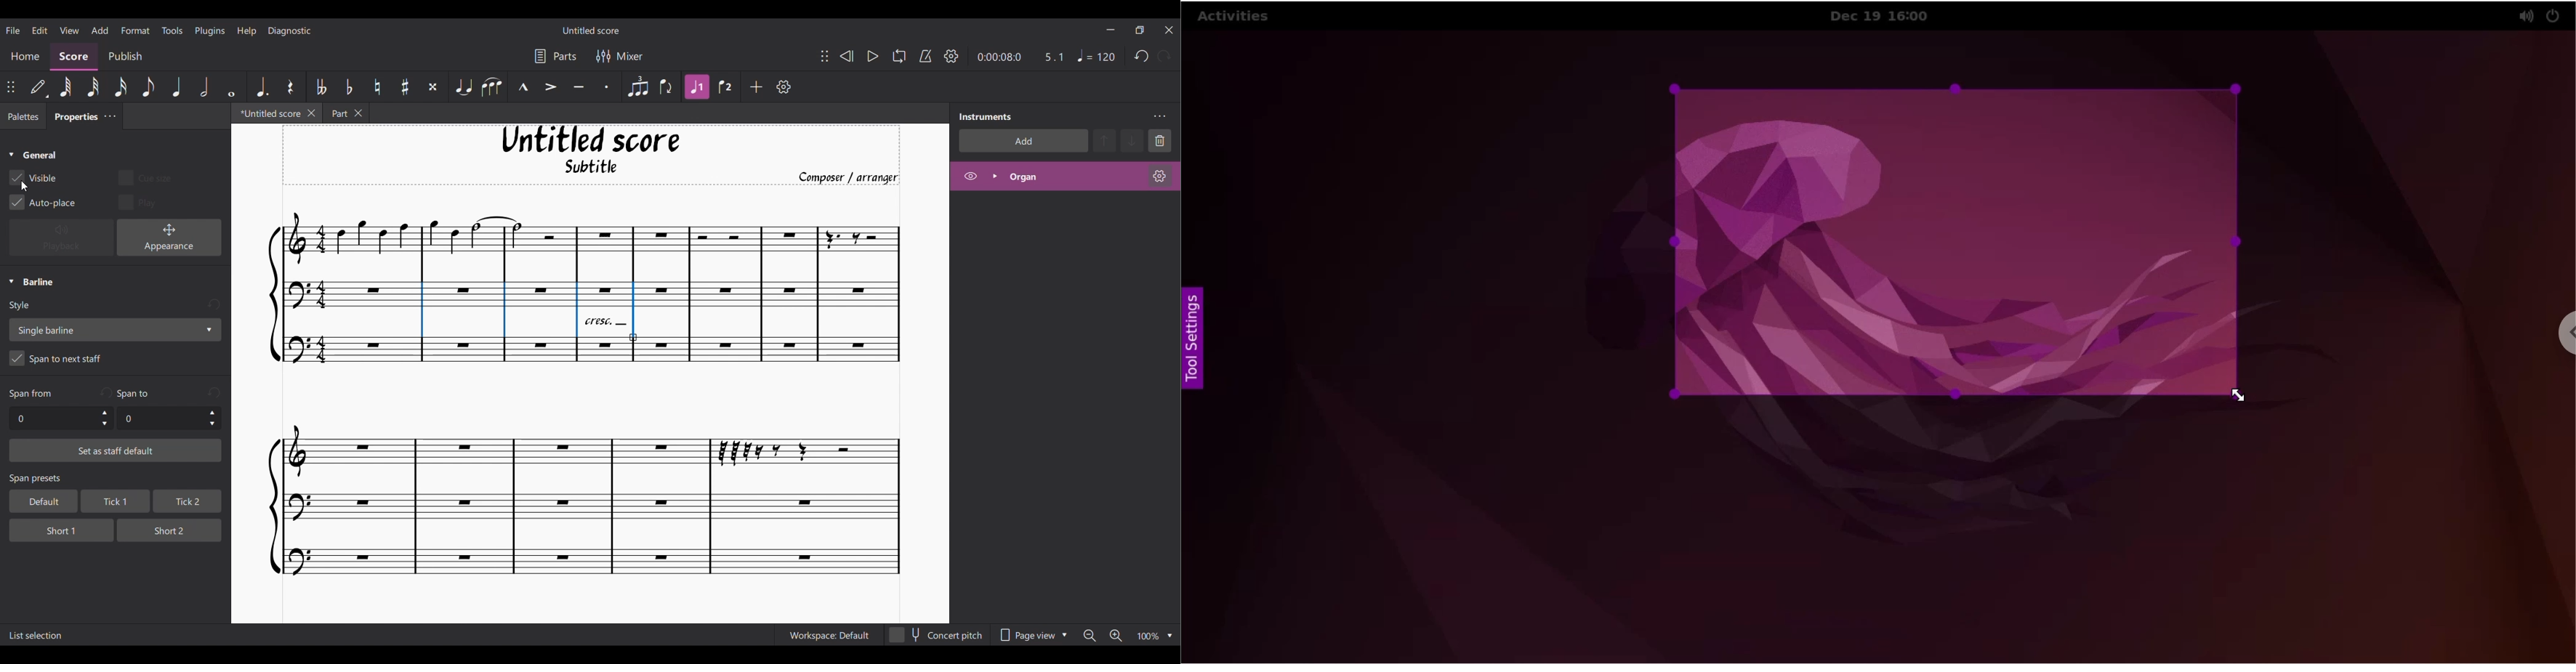  Describe the element at coordinates (824, 56) in the screenshot. I see `Change position of toolbar attached` at that location.